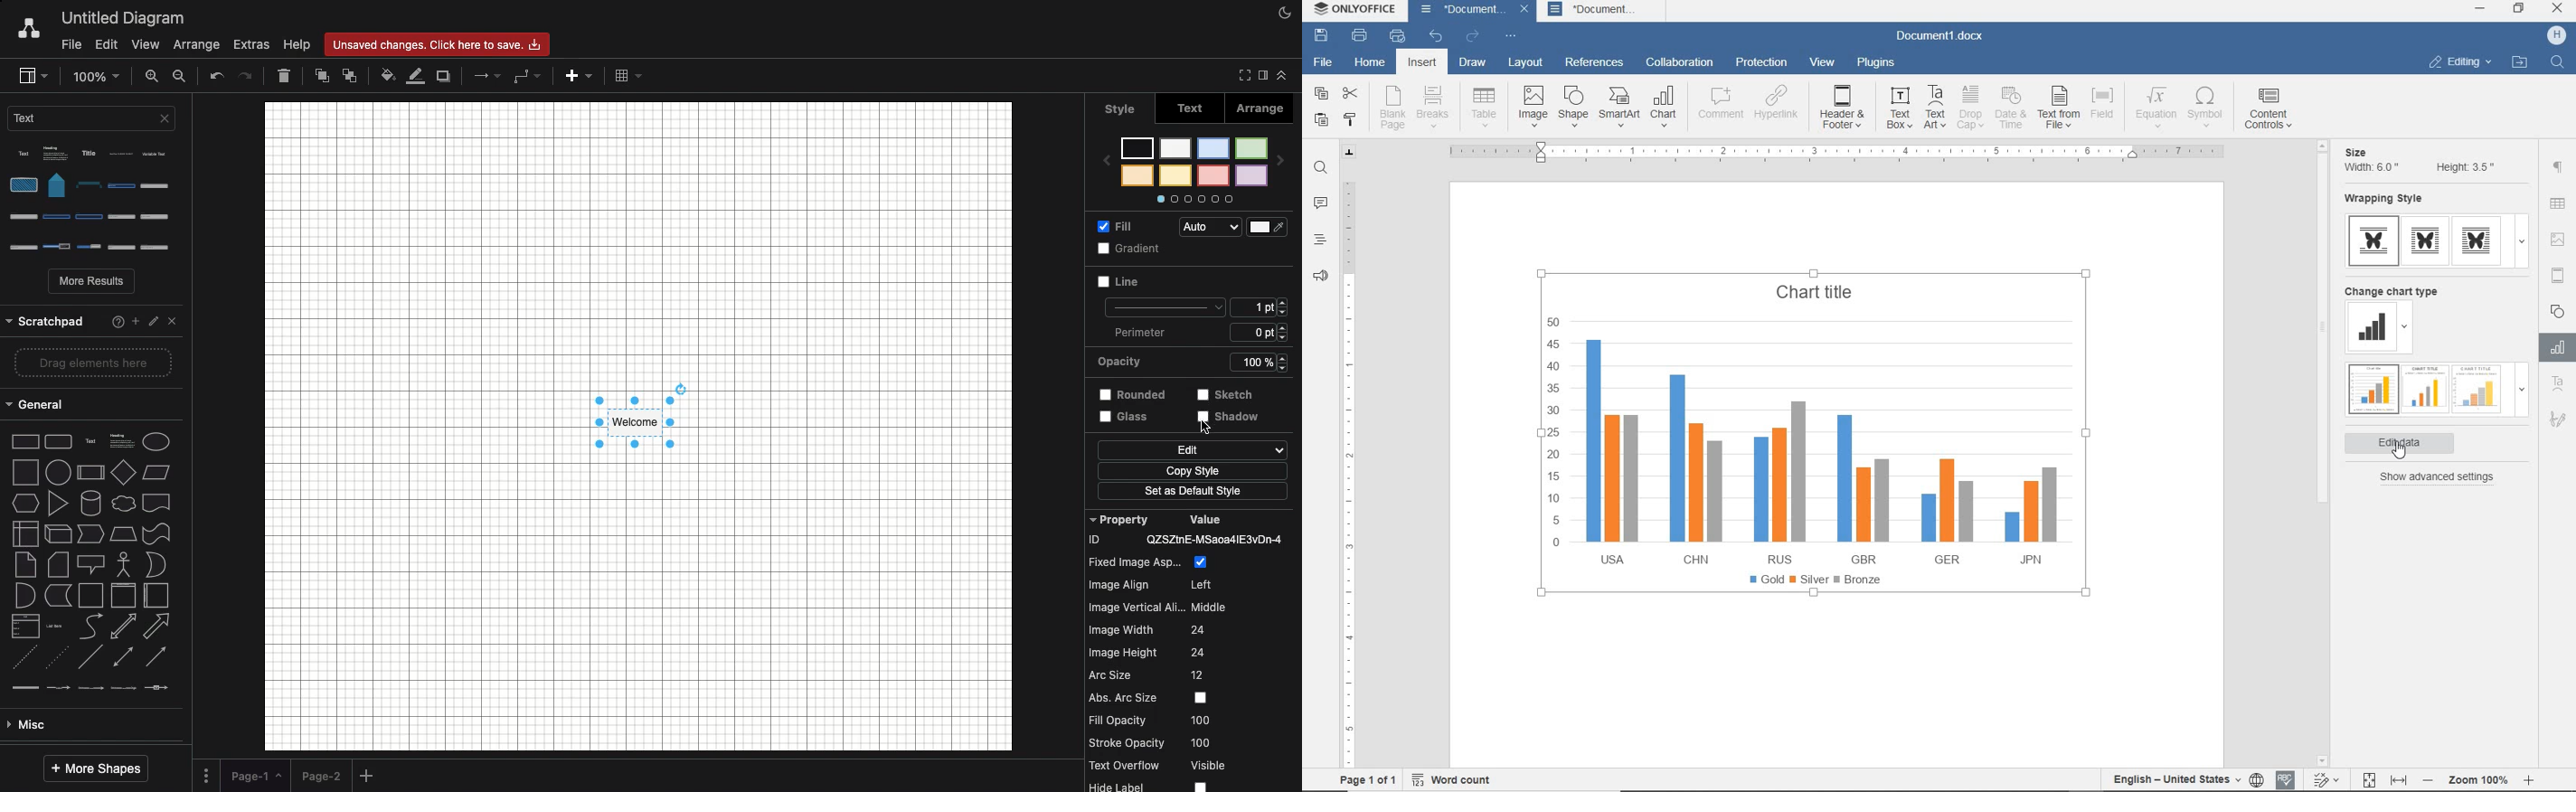 The image size is (2576, 812). I want to click on Fill color, so click(388, 77).